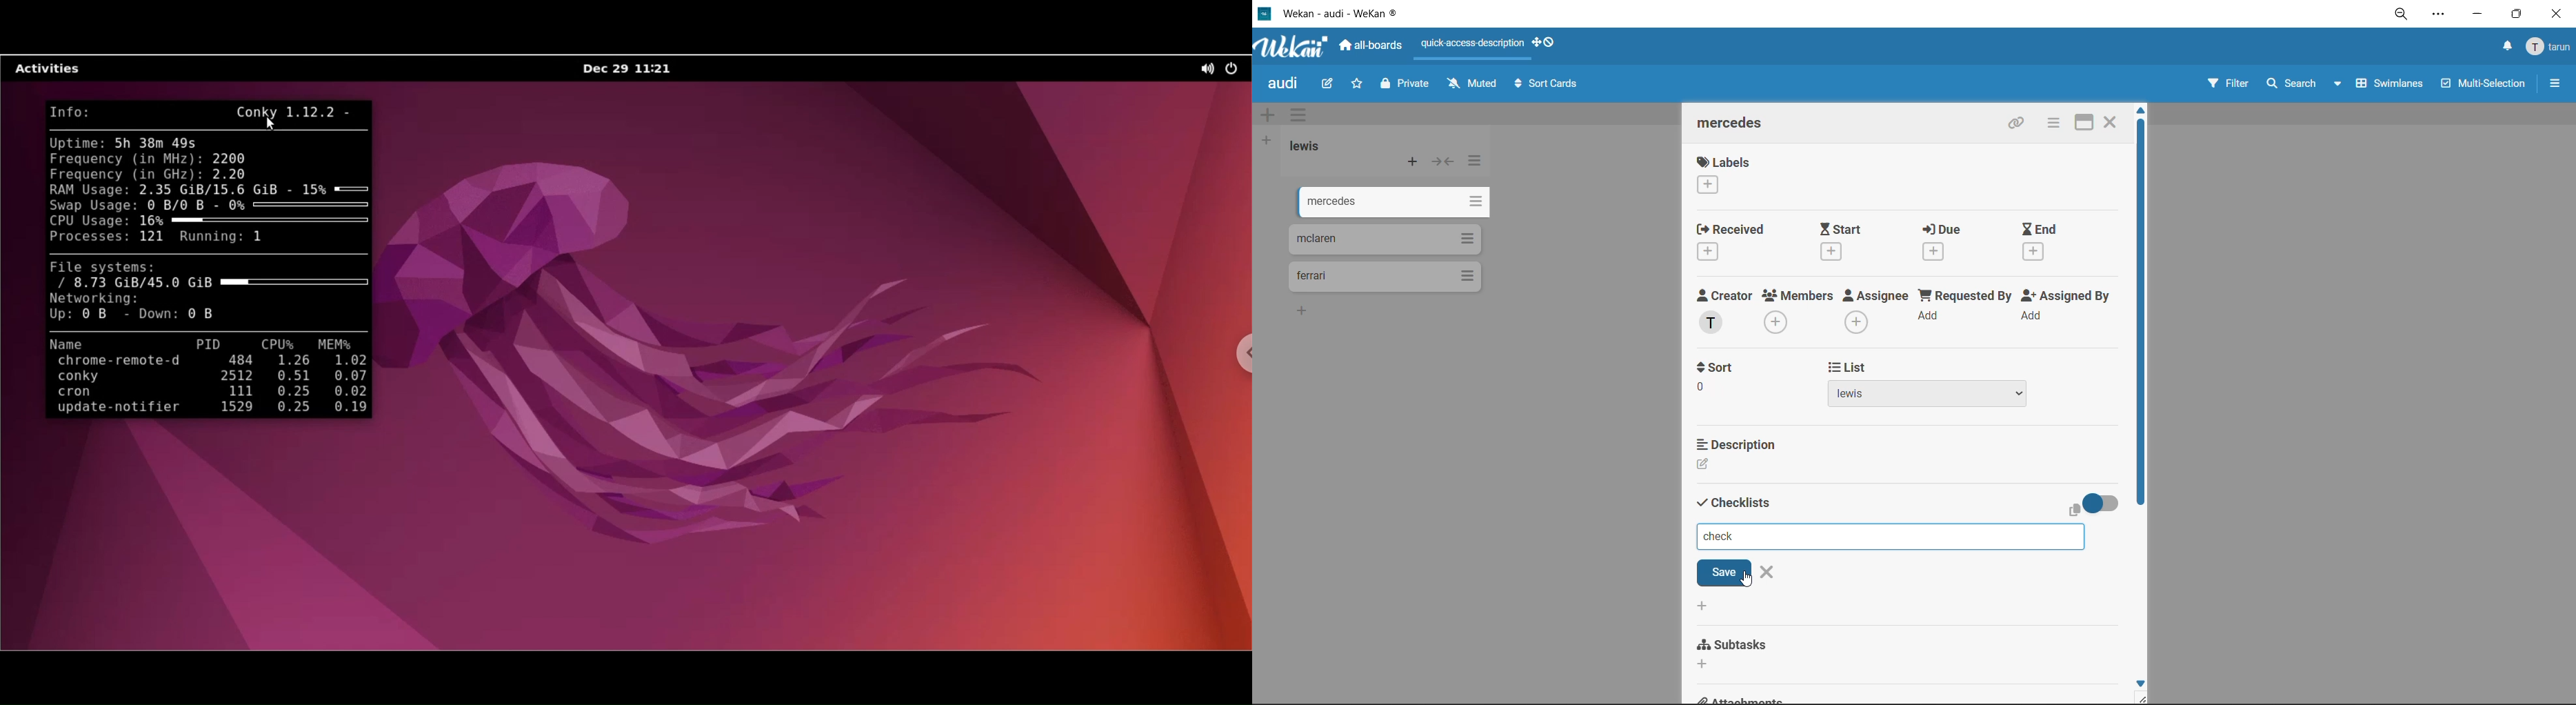  Describe the element at coordinates (2477, 17) in the screenshot. I see `minimize` at that location.